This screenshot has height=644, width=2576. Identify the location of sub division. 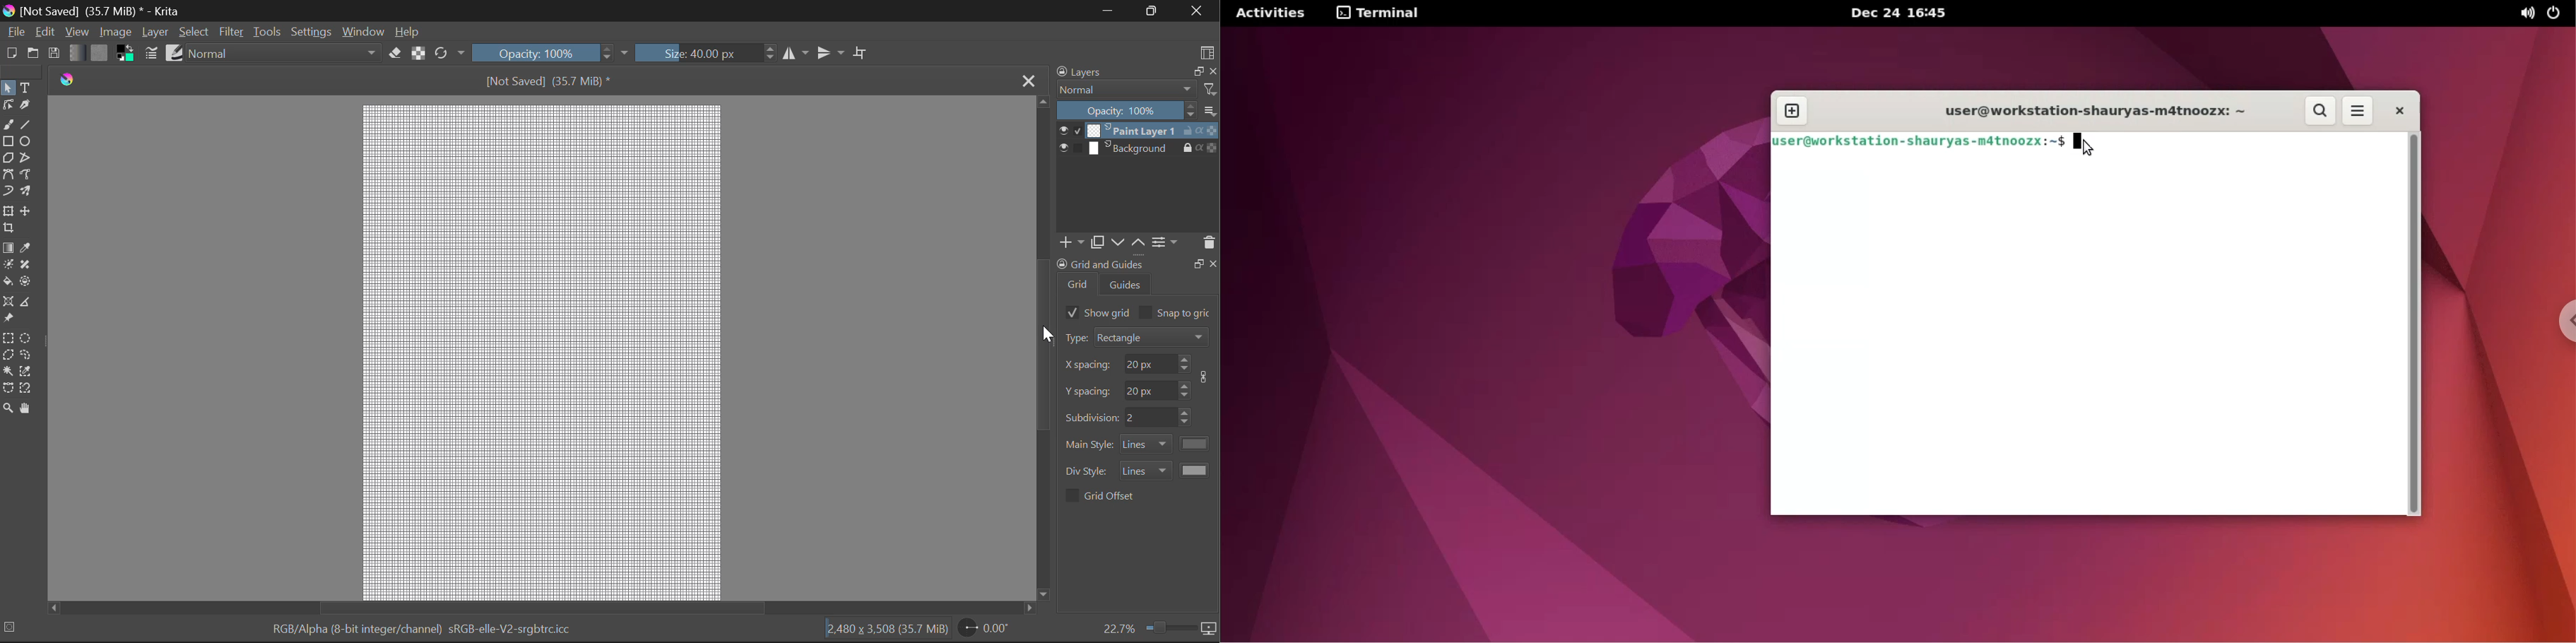
(1091, 416).